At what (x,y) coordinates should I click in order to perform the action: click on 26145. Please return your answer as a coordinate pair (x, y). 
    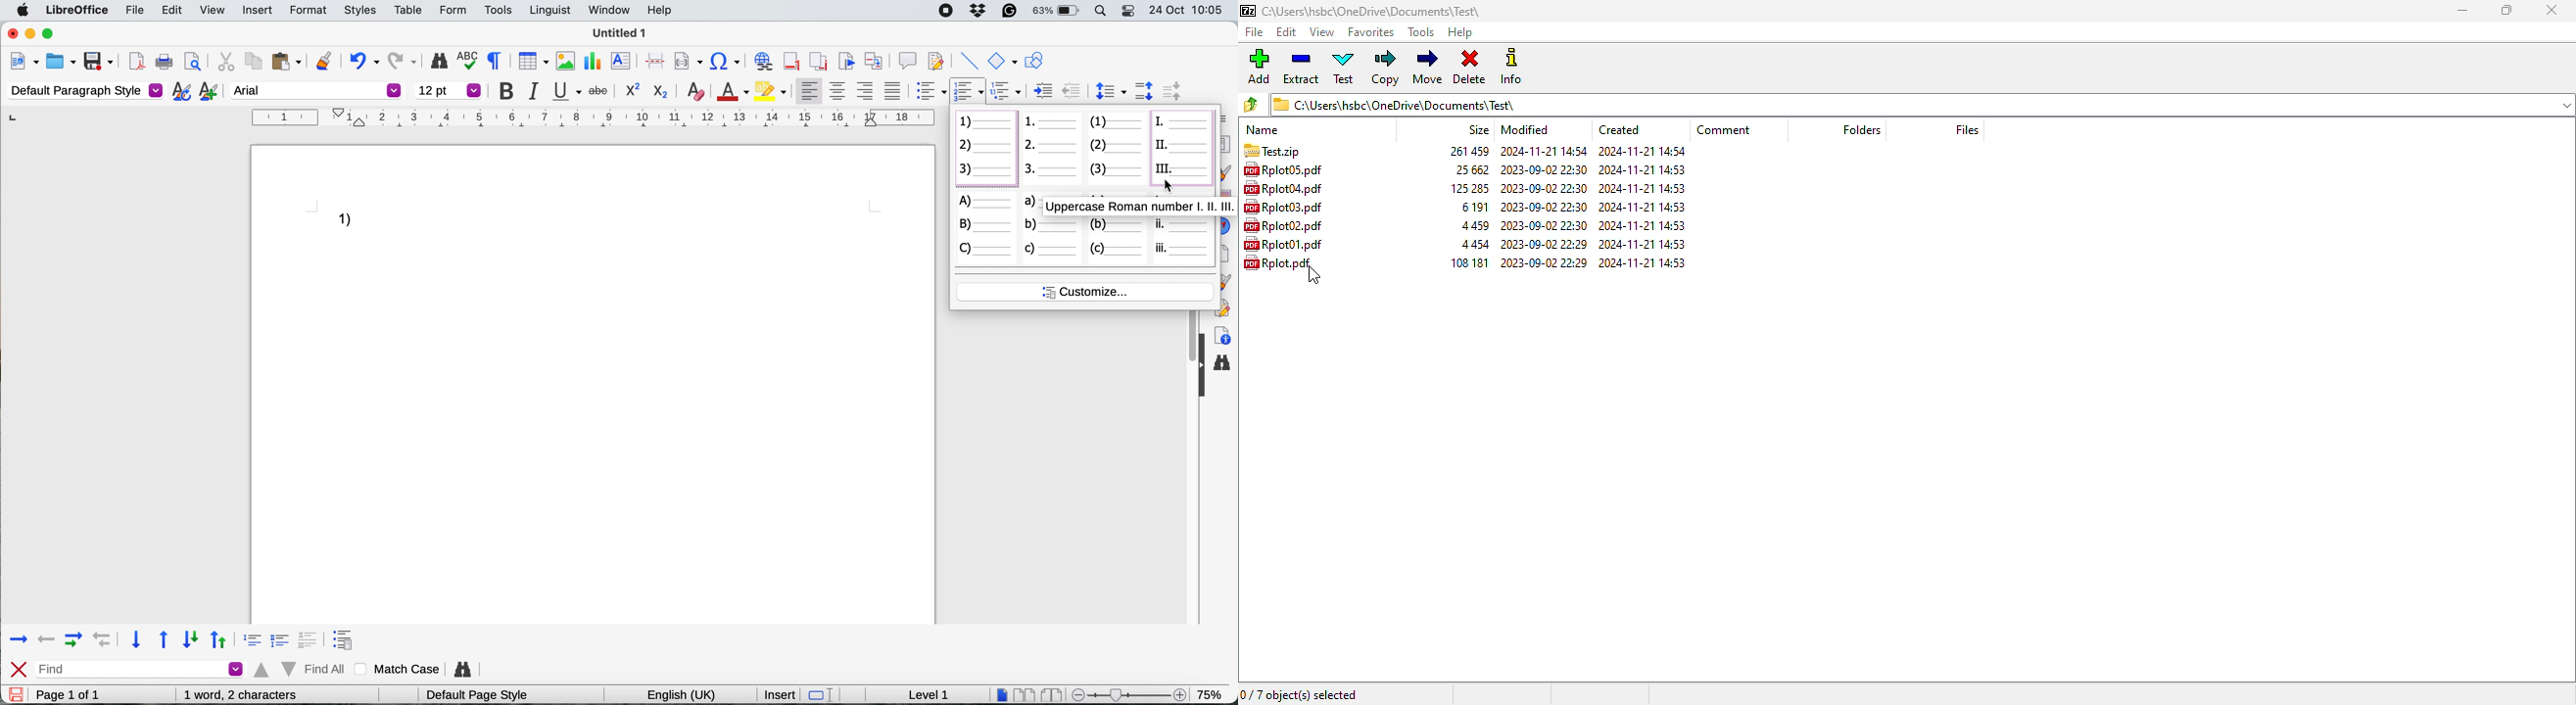
    Looking at the image, I should click on (1461, 150).